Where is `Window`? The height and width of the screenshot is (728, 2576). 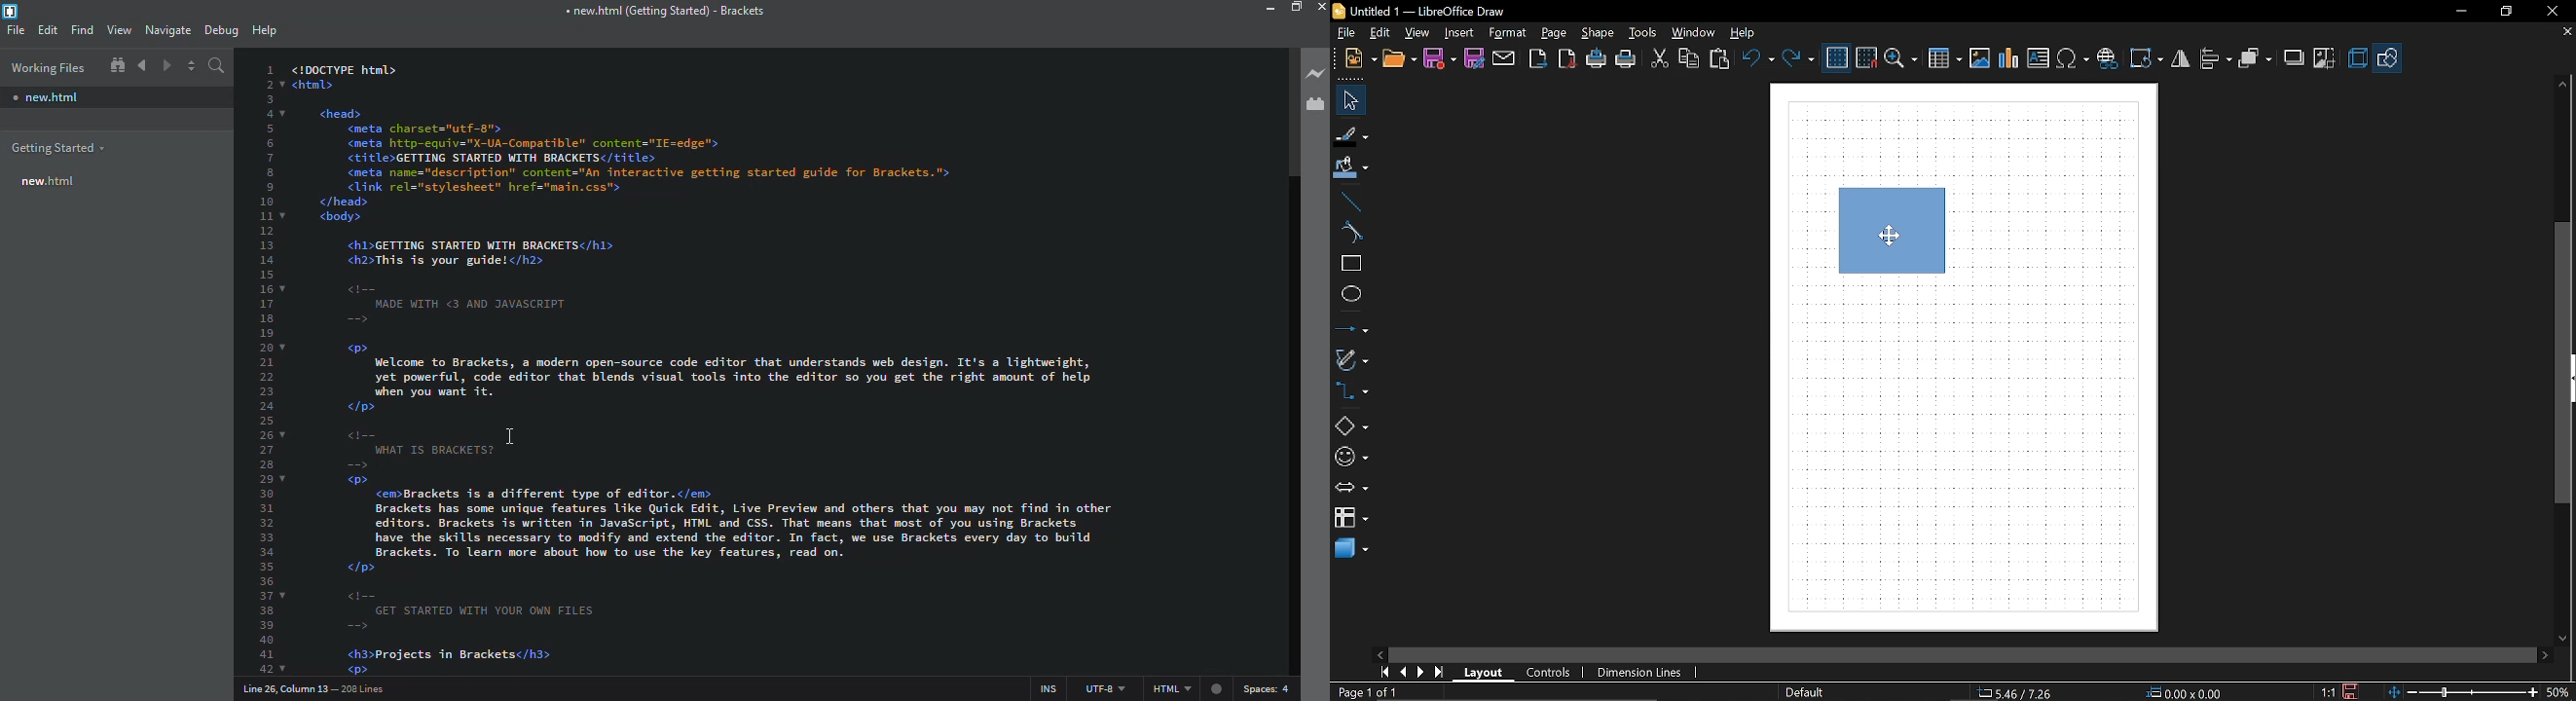
Window is located at coordinates (1694, 33).